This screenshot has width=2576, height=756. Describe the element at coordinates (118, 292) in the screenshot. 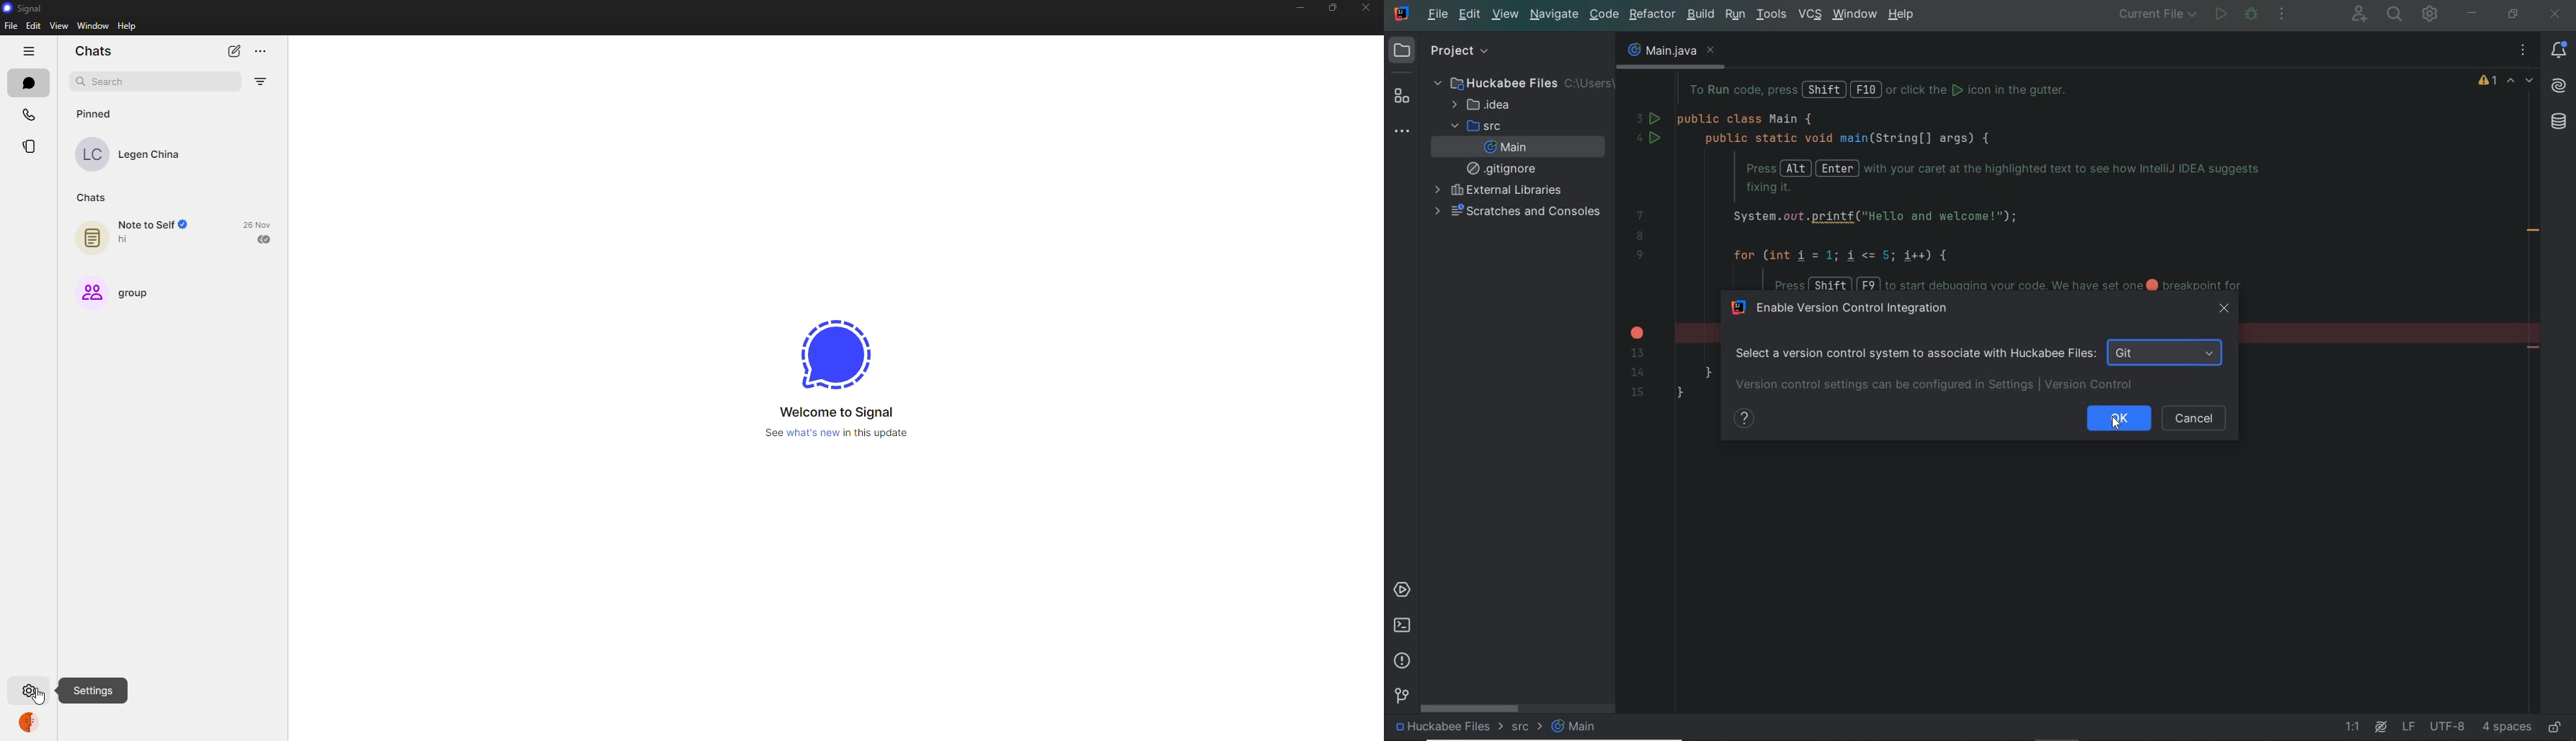

I see `group` at that location.